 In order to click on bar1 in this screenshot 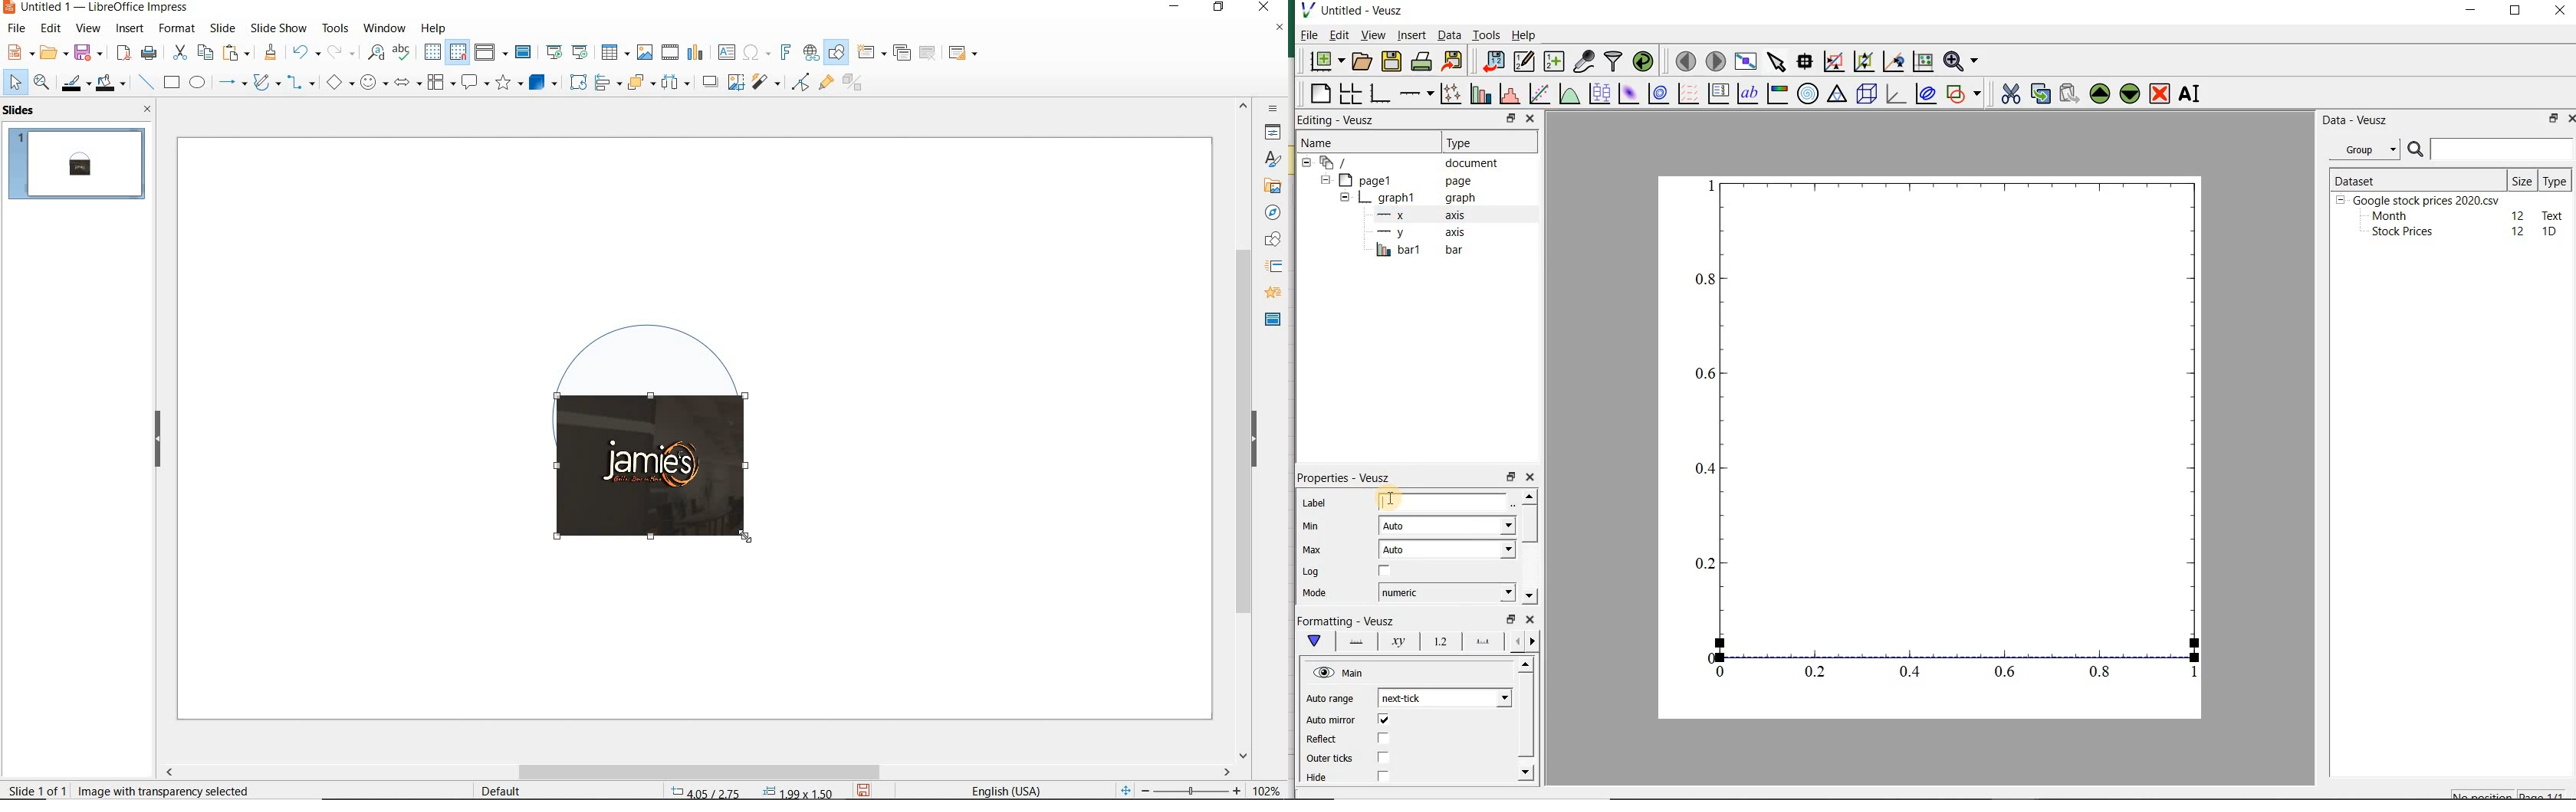, I will do `click(1415, 251)`.